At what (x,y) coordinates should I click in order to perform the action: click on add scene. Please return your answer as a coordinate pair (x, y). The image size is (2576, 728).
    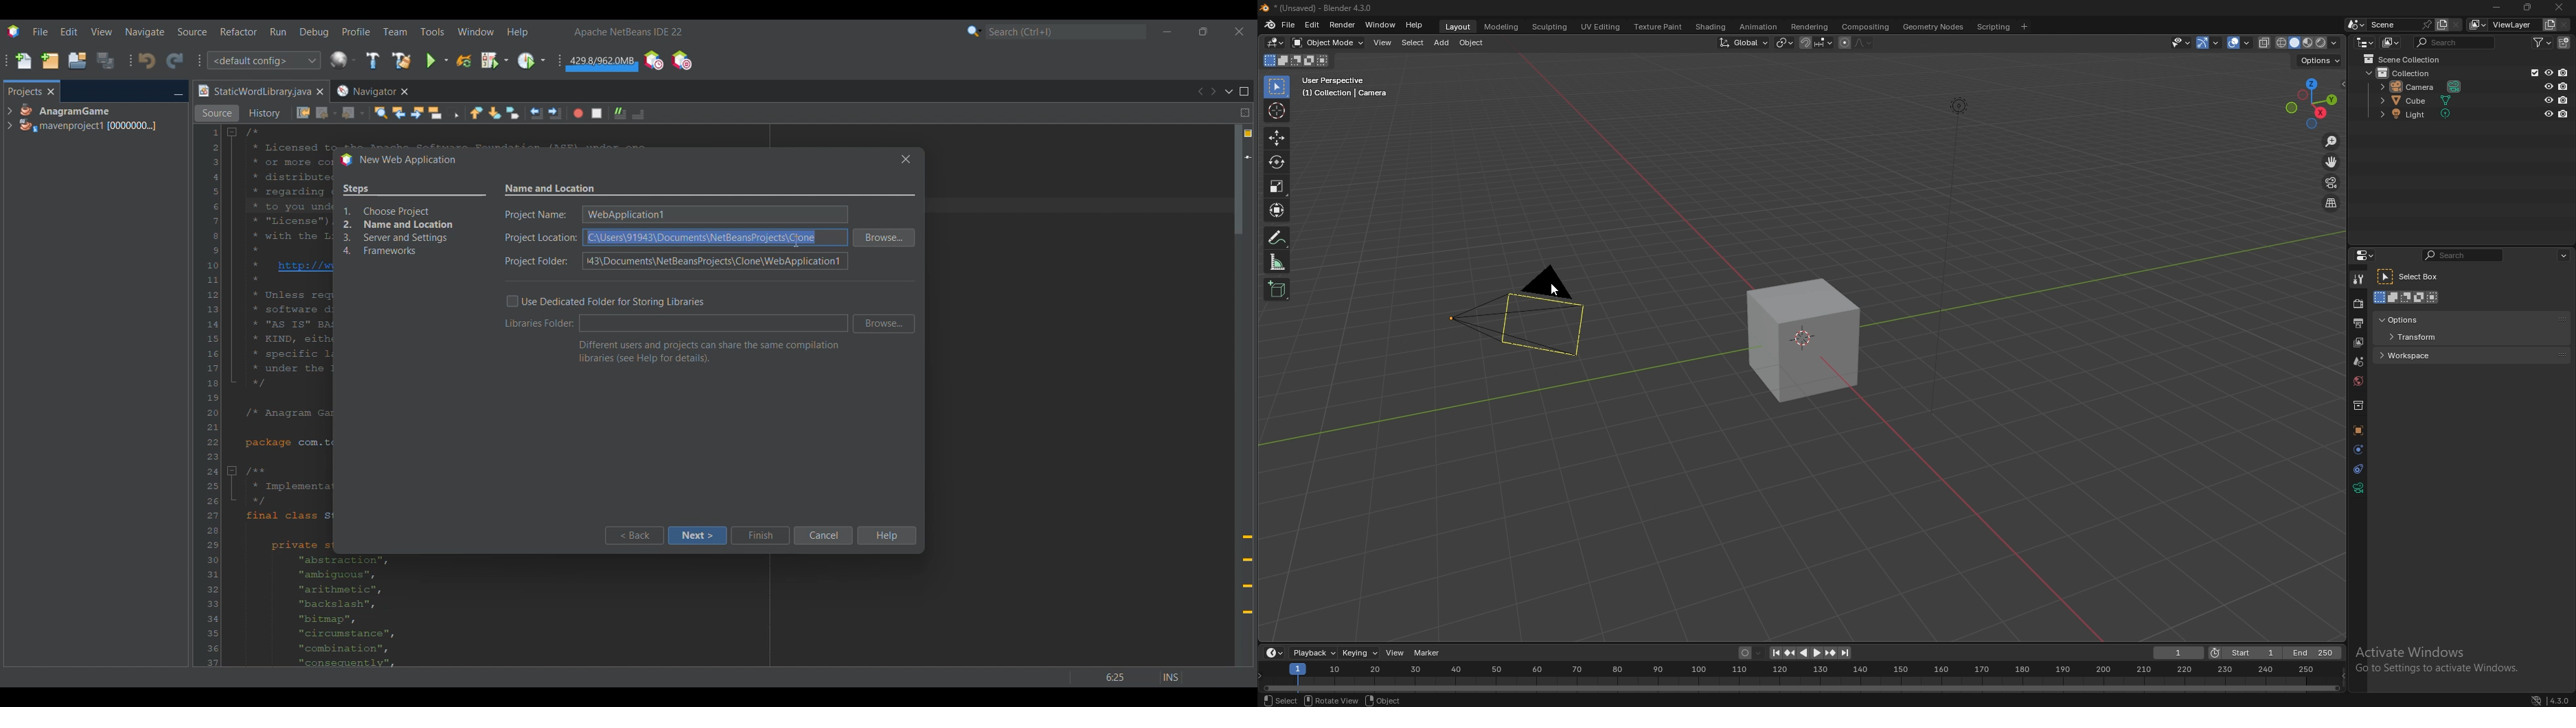
    Looking at the image, I should click on (2441, 25).